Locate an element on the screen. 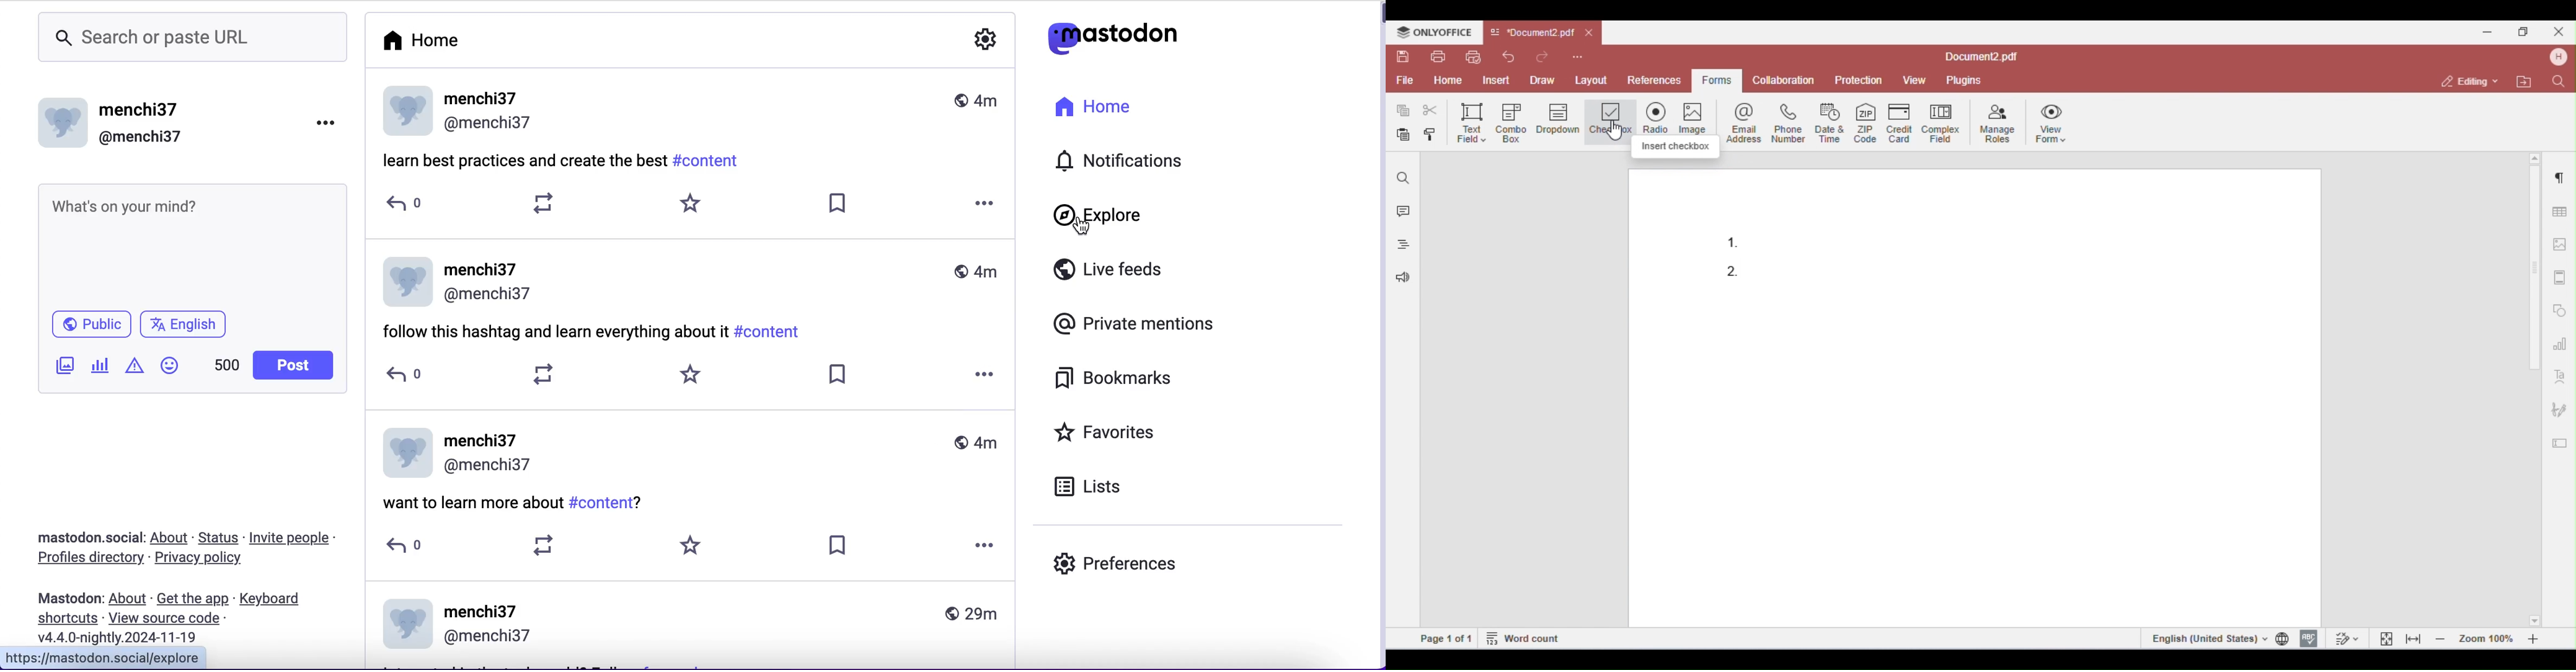 This screenshot has width=2576, height=672. live feeds is located at coordinates (1123, 269).